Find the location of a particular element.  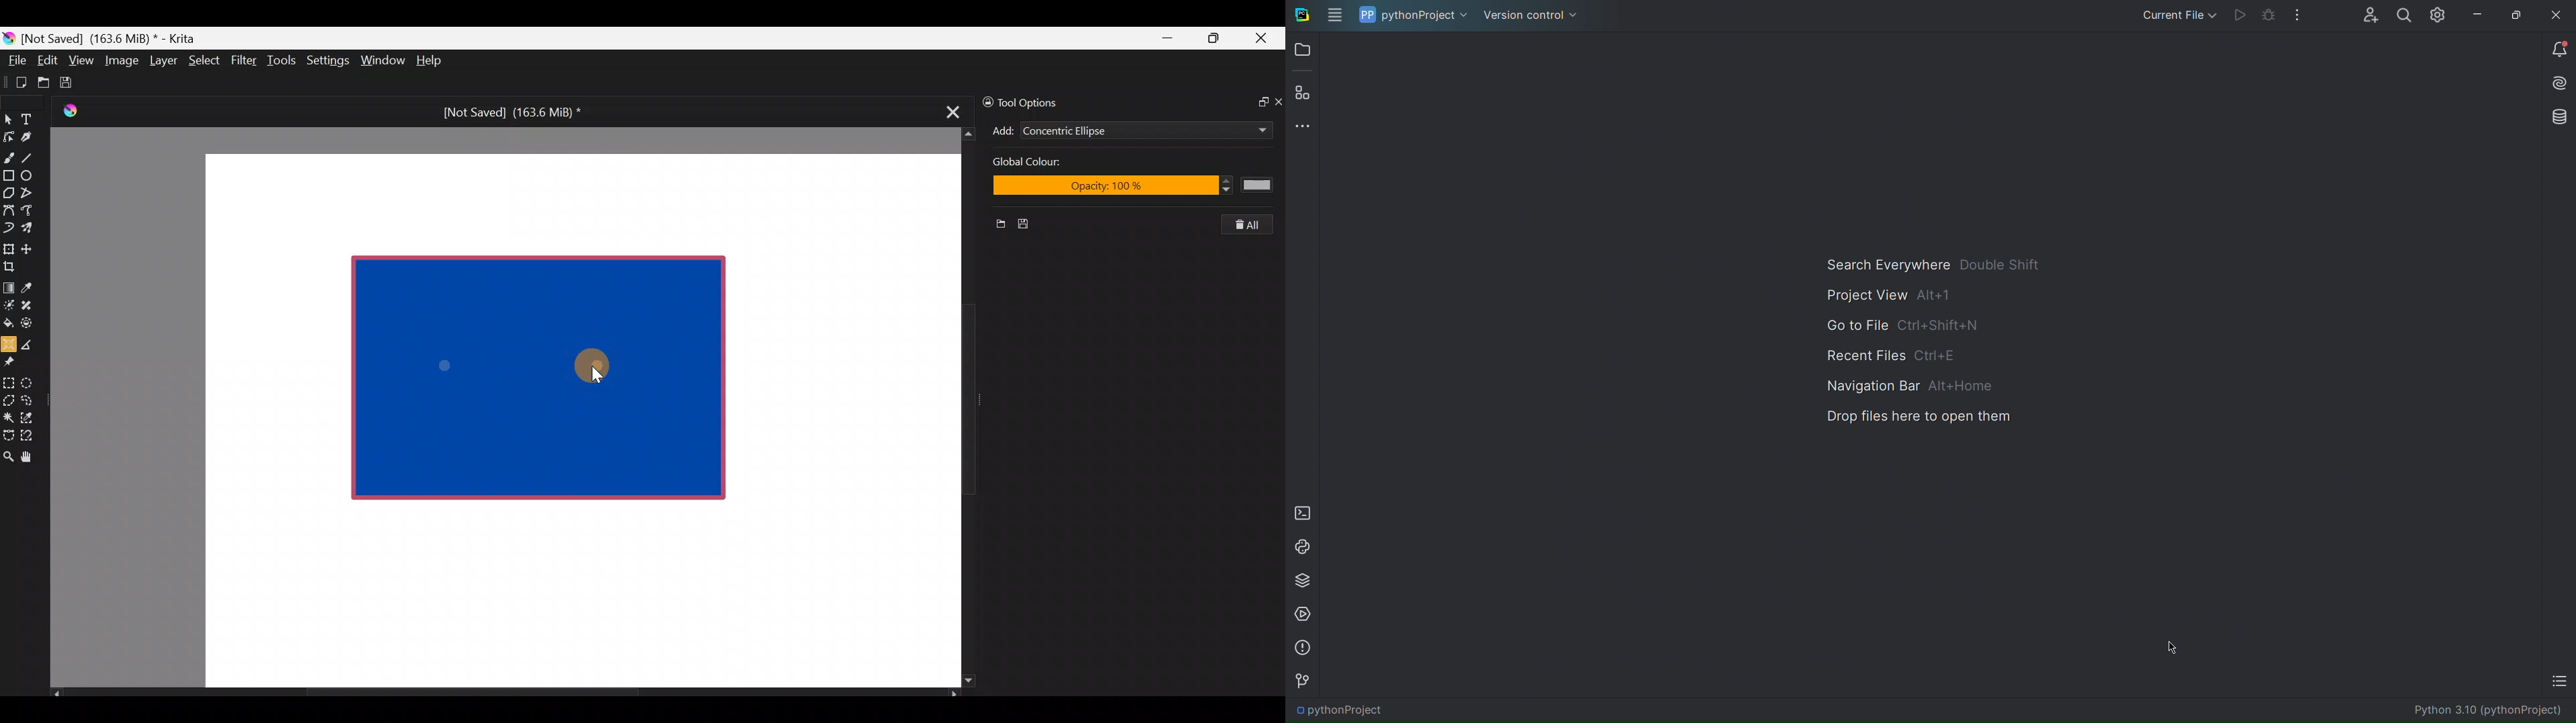

Global color is located at coordinates (1064, 163).